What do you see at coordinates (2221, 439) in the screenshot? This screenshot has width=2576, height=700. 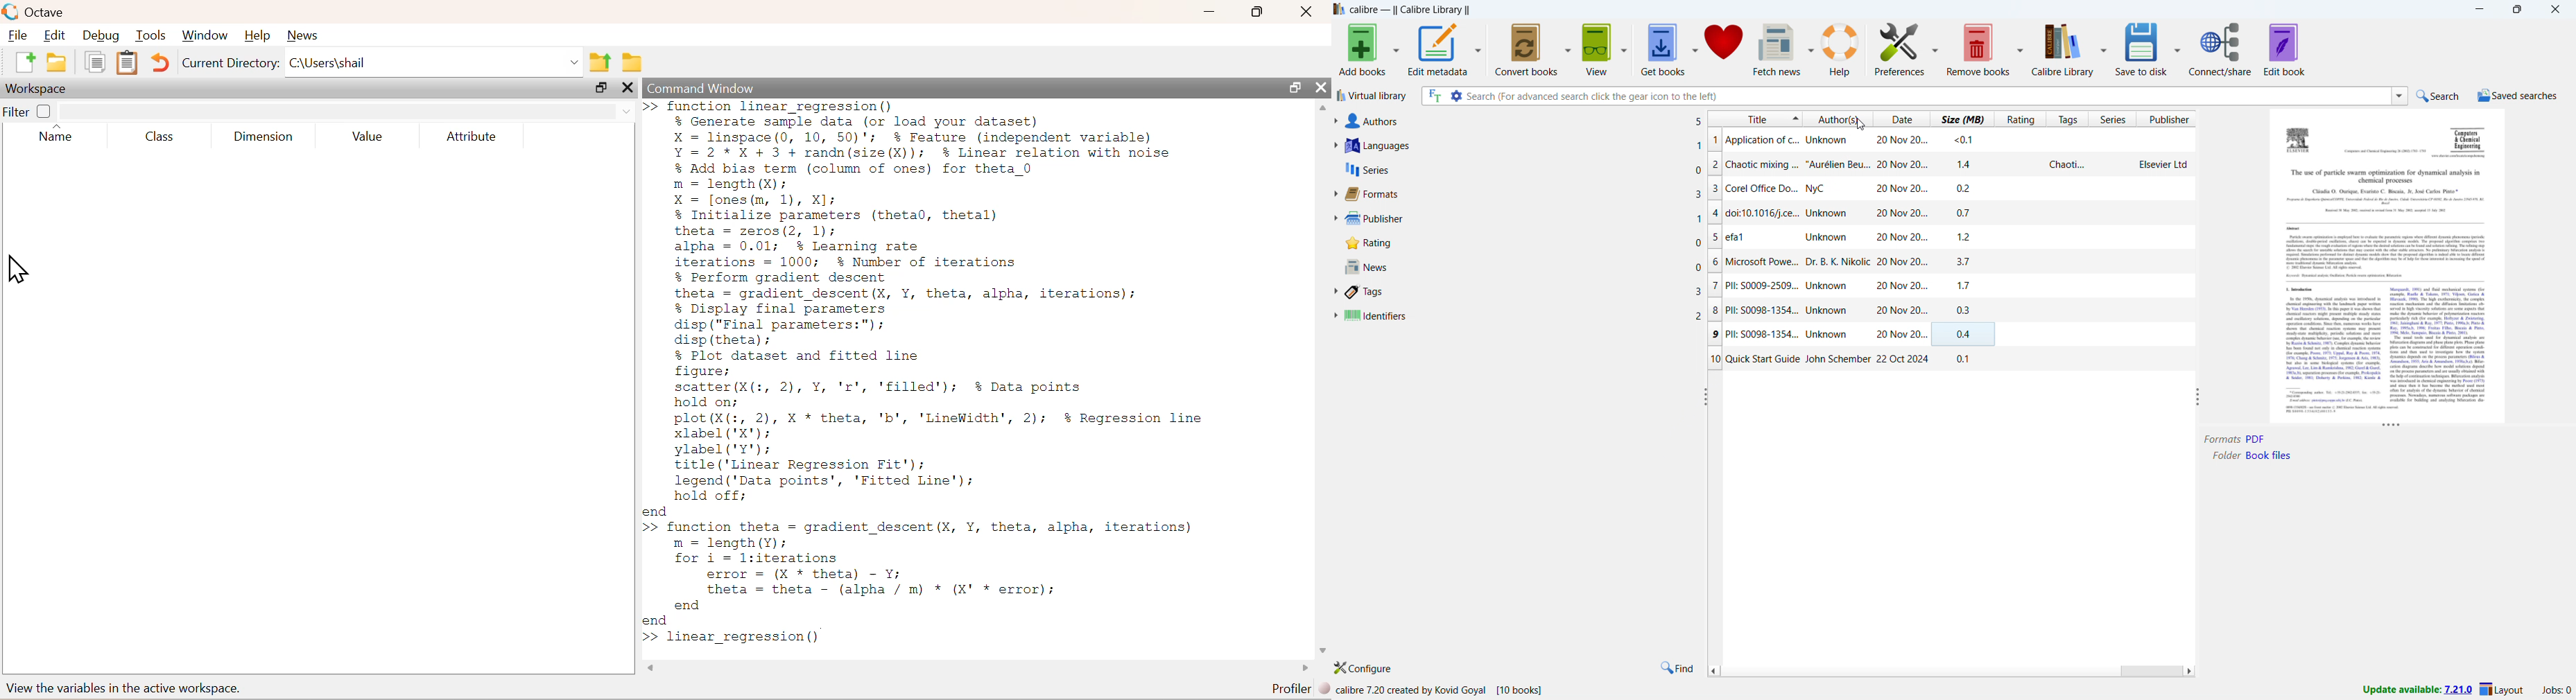 I see `Format:` at bounding box center [2221, 439].